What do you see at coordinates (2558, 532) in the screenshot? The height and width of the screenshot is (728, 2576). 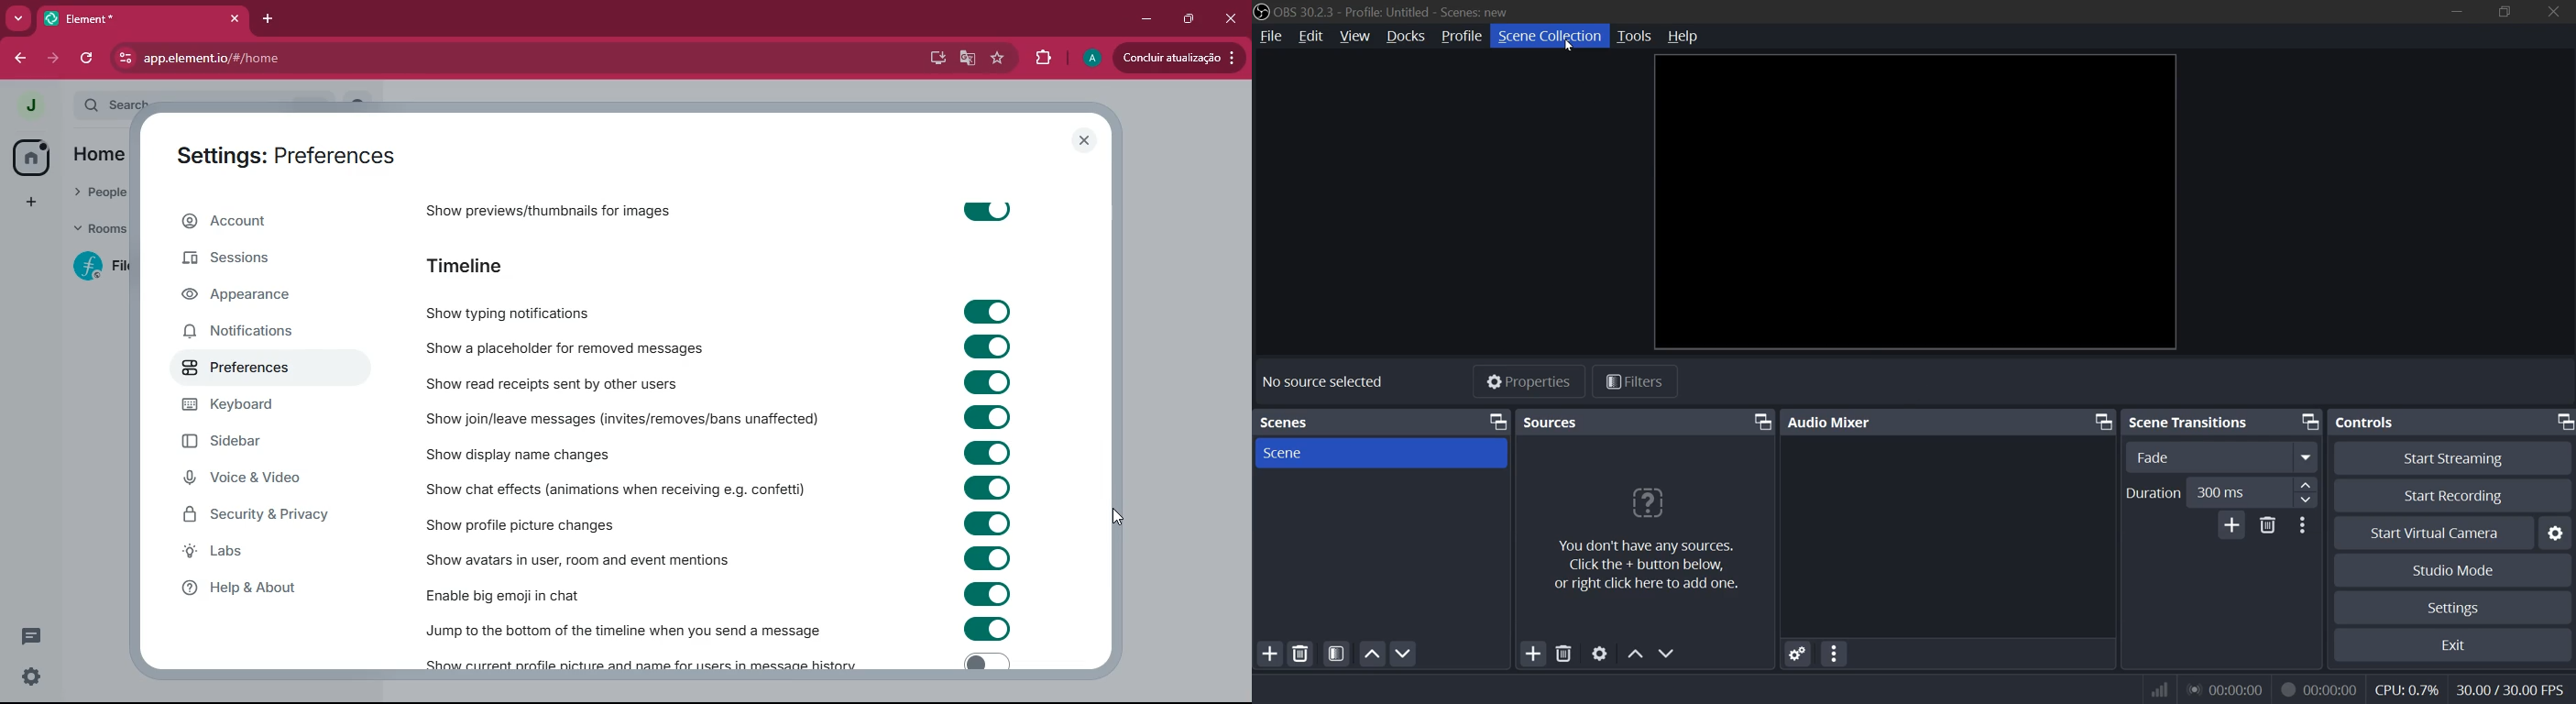 I see `settings` at bounding box center [2558, 532].